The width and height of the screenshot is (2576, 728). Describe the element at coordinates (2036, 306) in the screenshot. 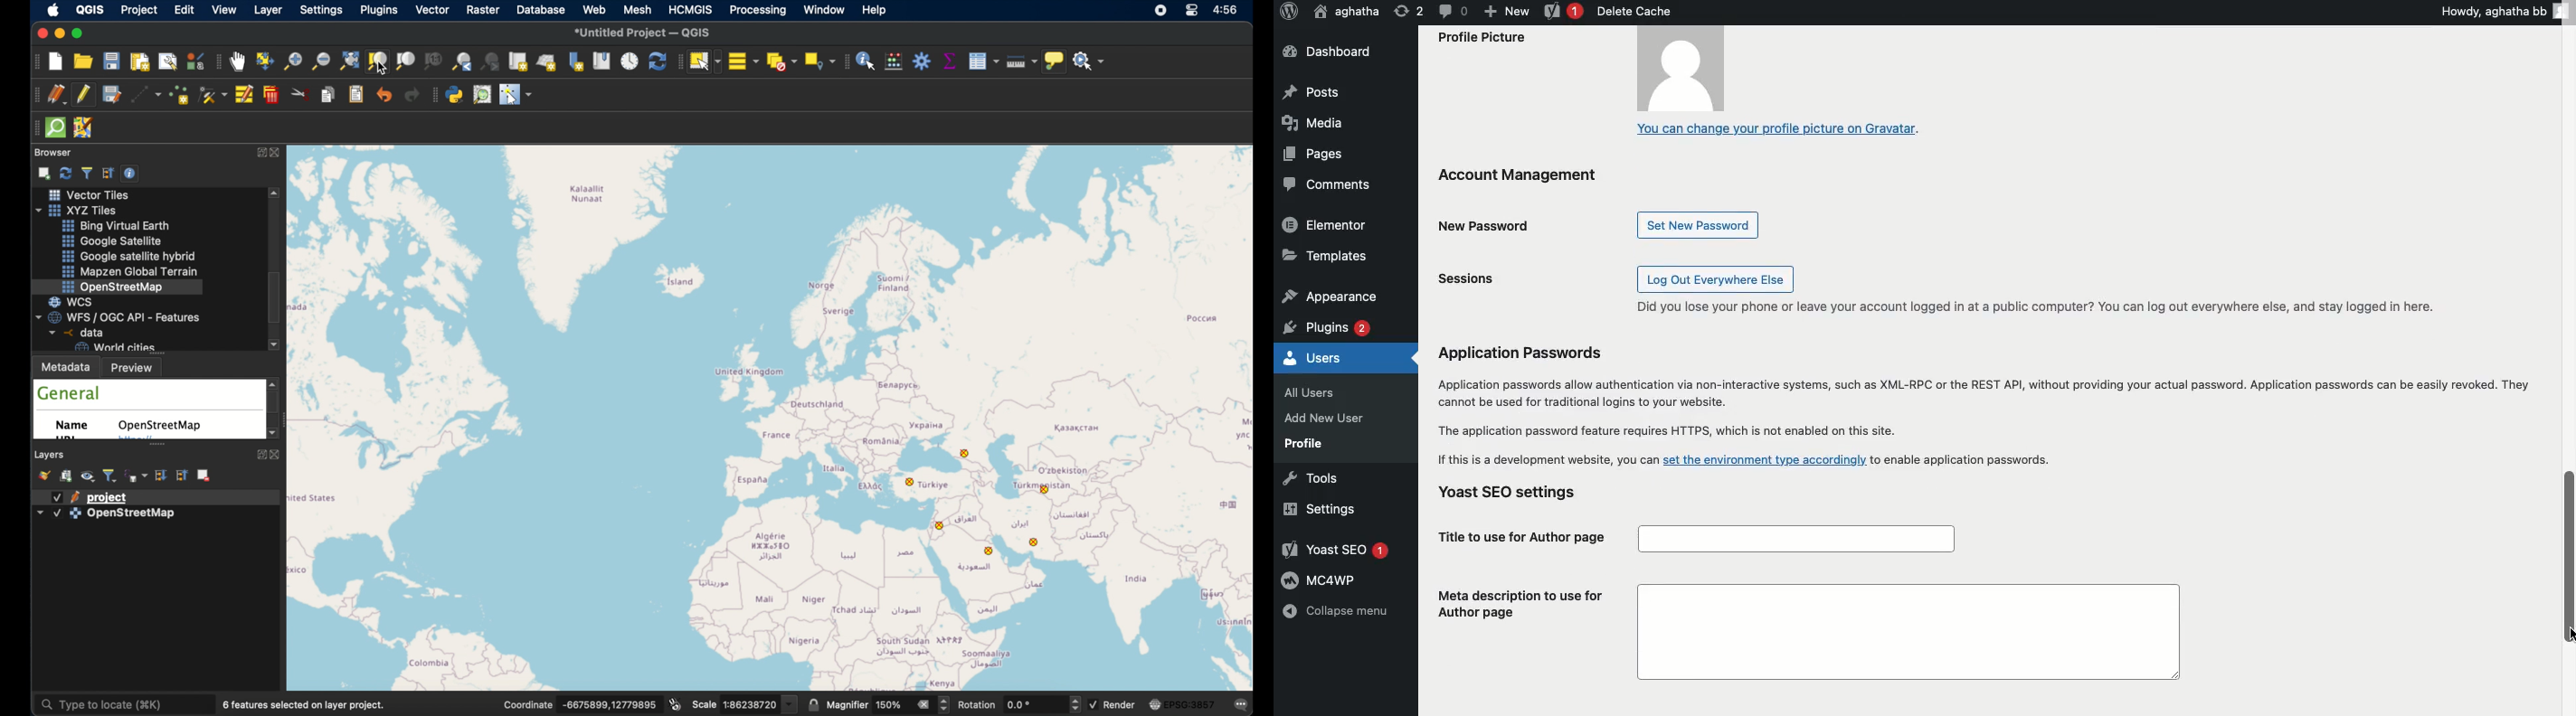

I see `Did you lose your phone or leave your account logged in at a public computer? You can log out everywhere else, and stay logged in here.` at that location.